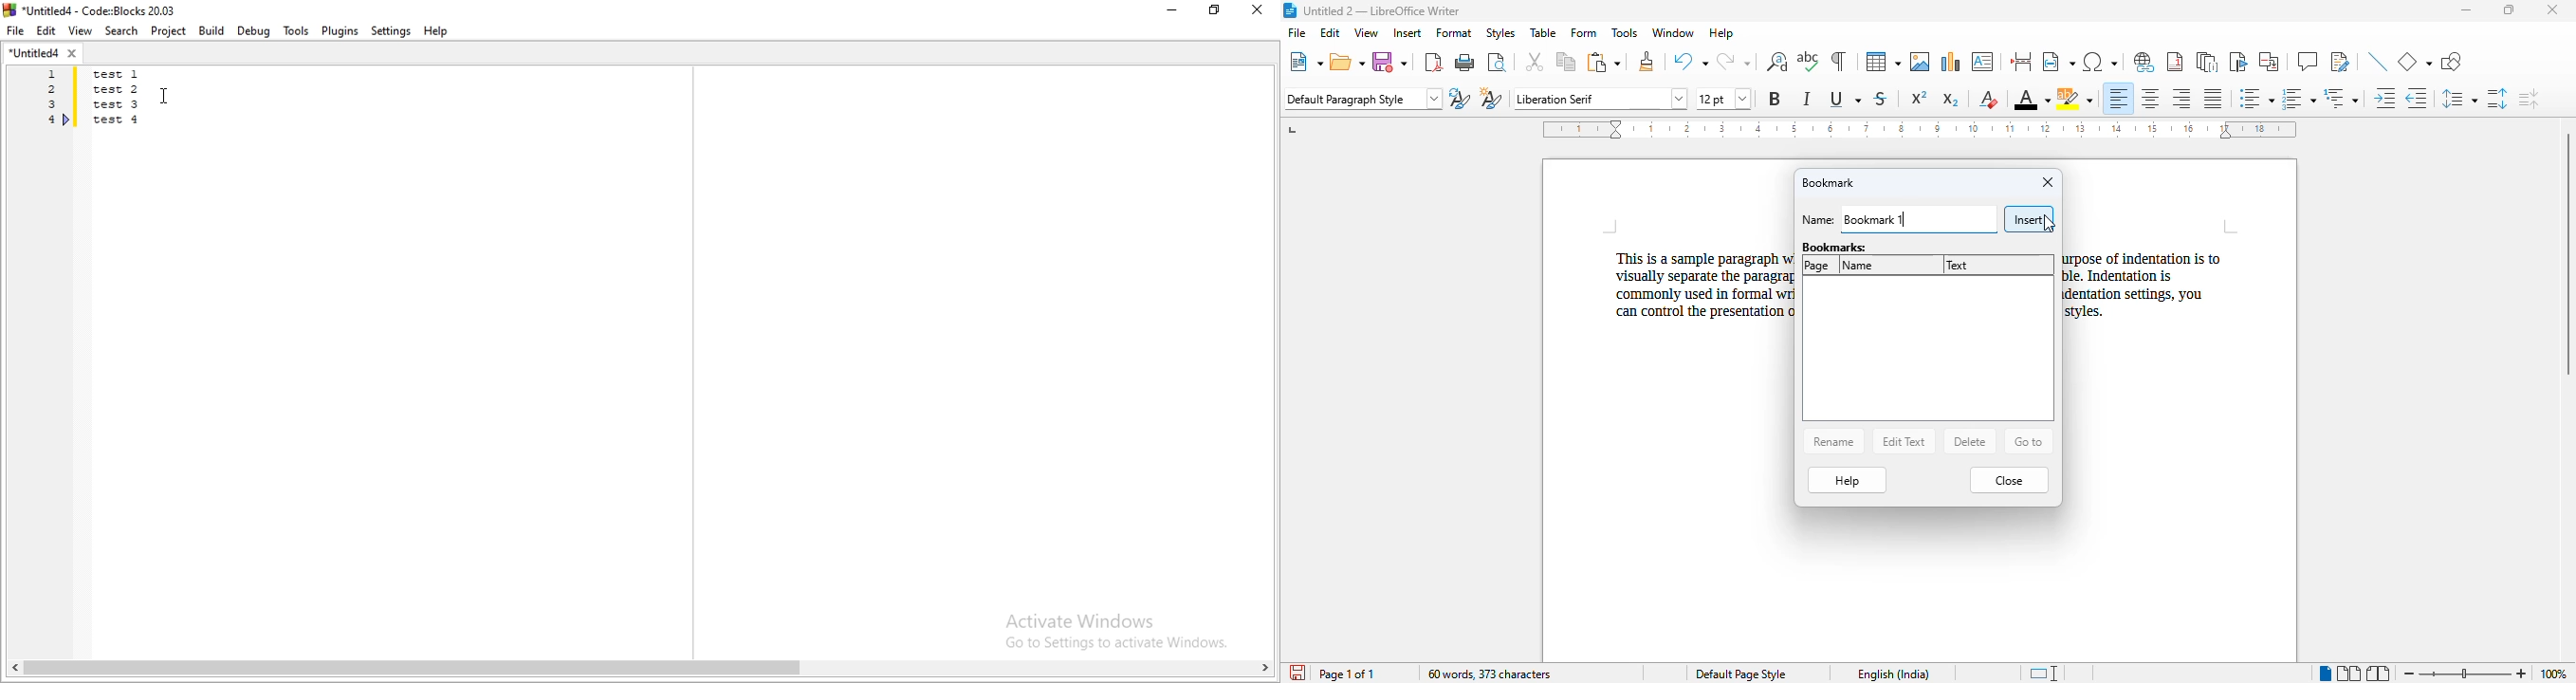 The height and width of the screenshot is (700, 2576). Describe the element at coordinates (1920, 98) in the screenshot. I see `superscript` at that location.